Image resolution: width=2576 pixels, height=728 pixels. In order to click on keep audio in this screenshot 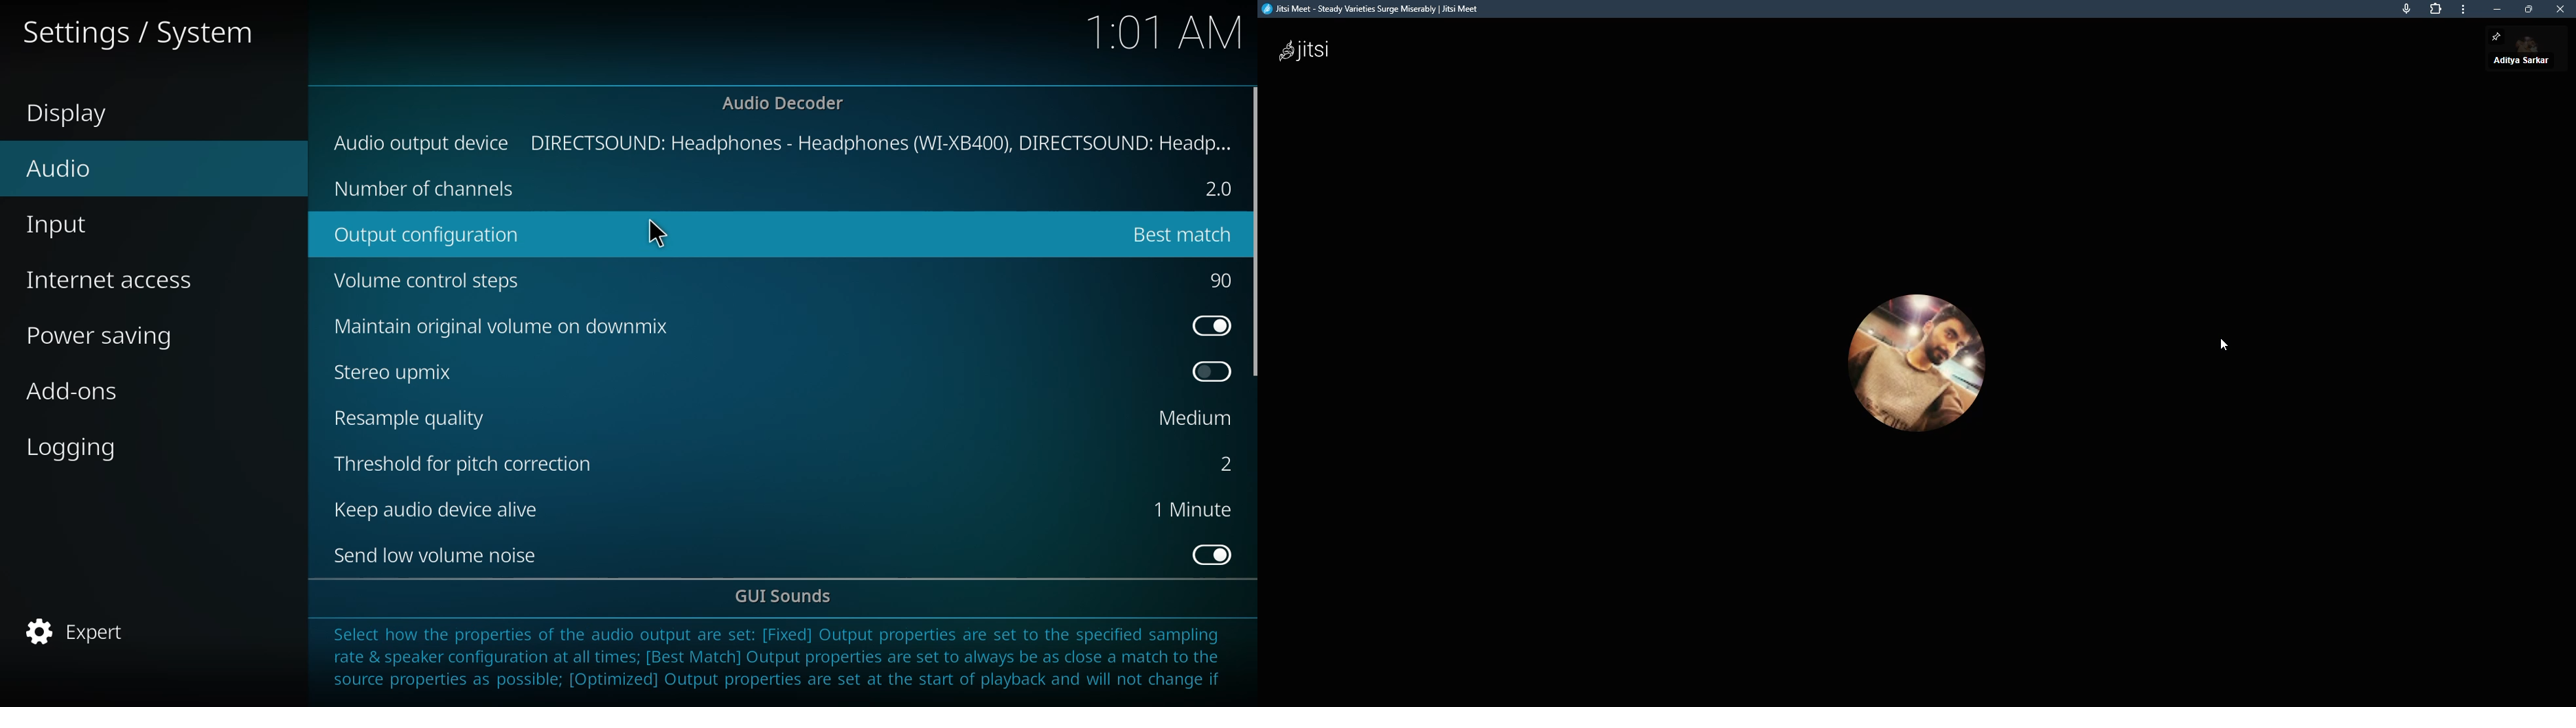, I will do `click(441, 509)`.